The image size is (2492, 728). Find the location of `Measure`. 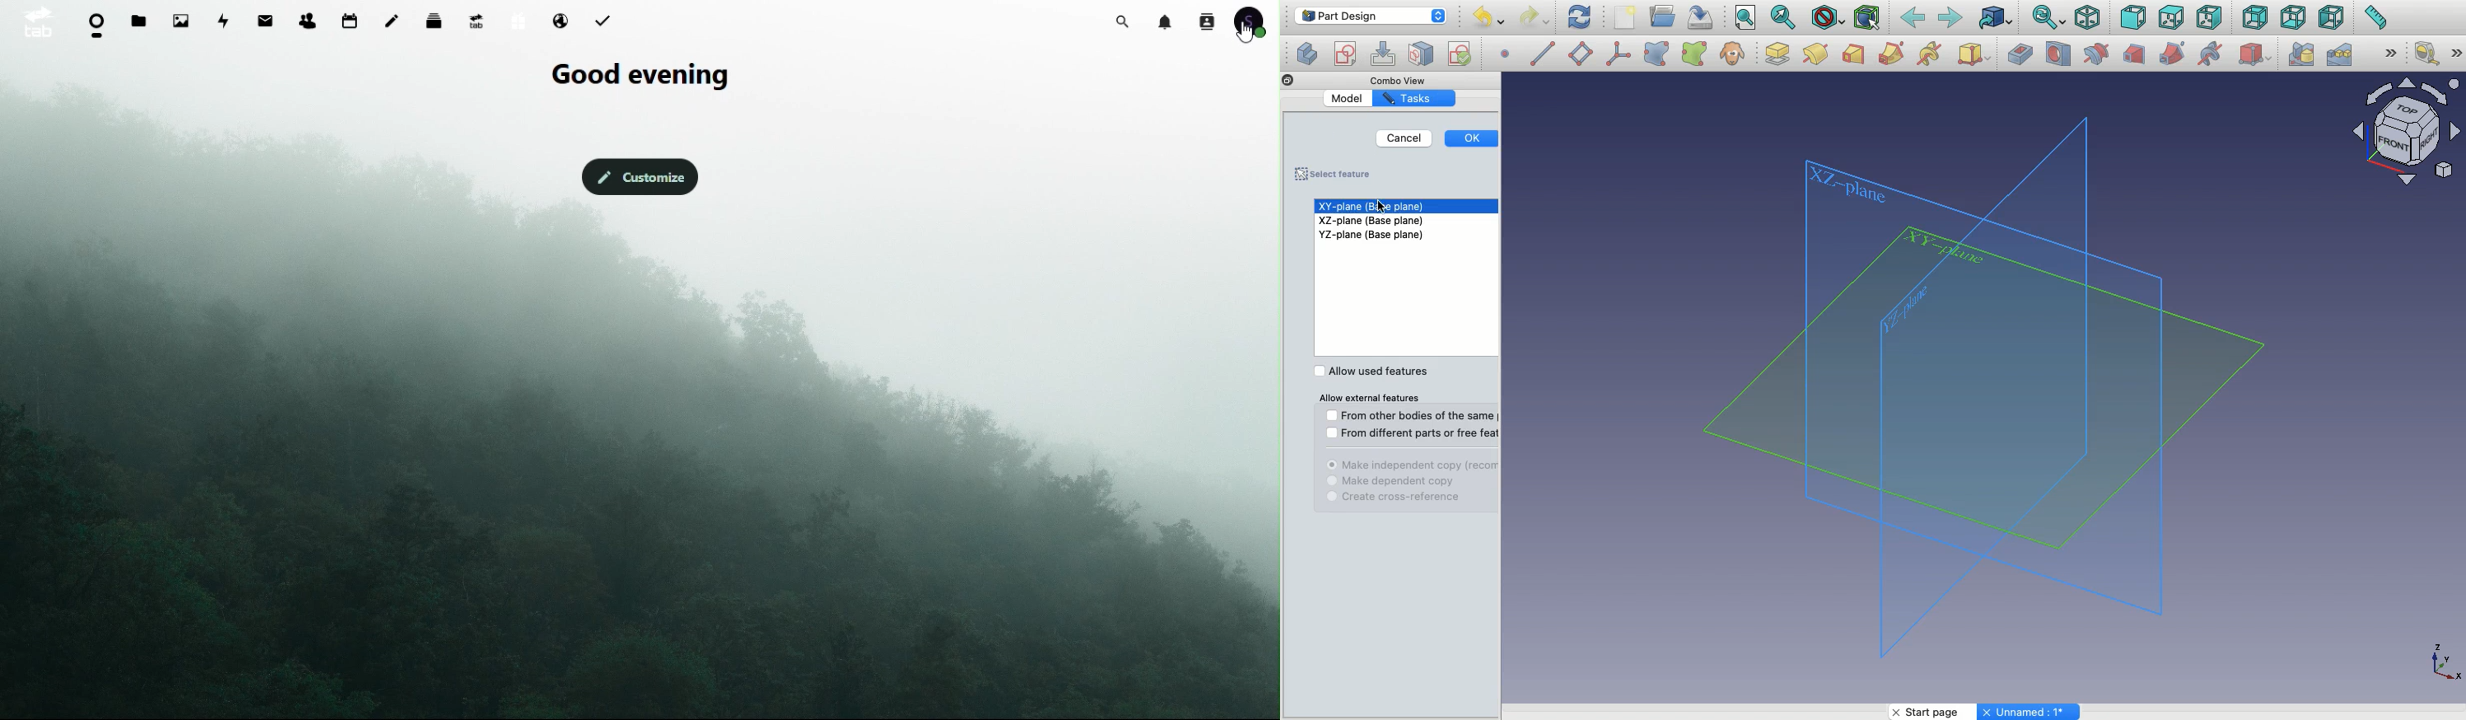

Measure is located at coordinates (2375, 19).